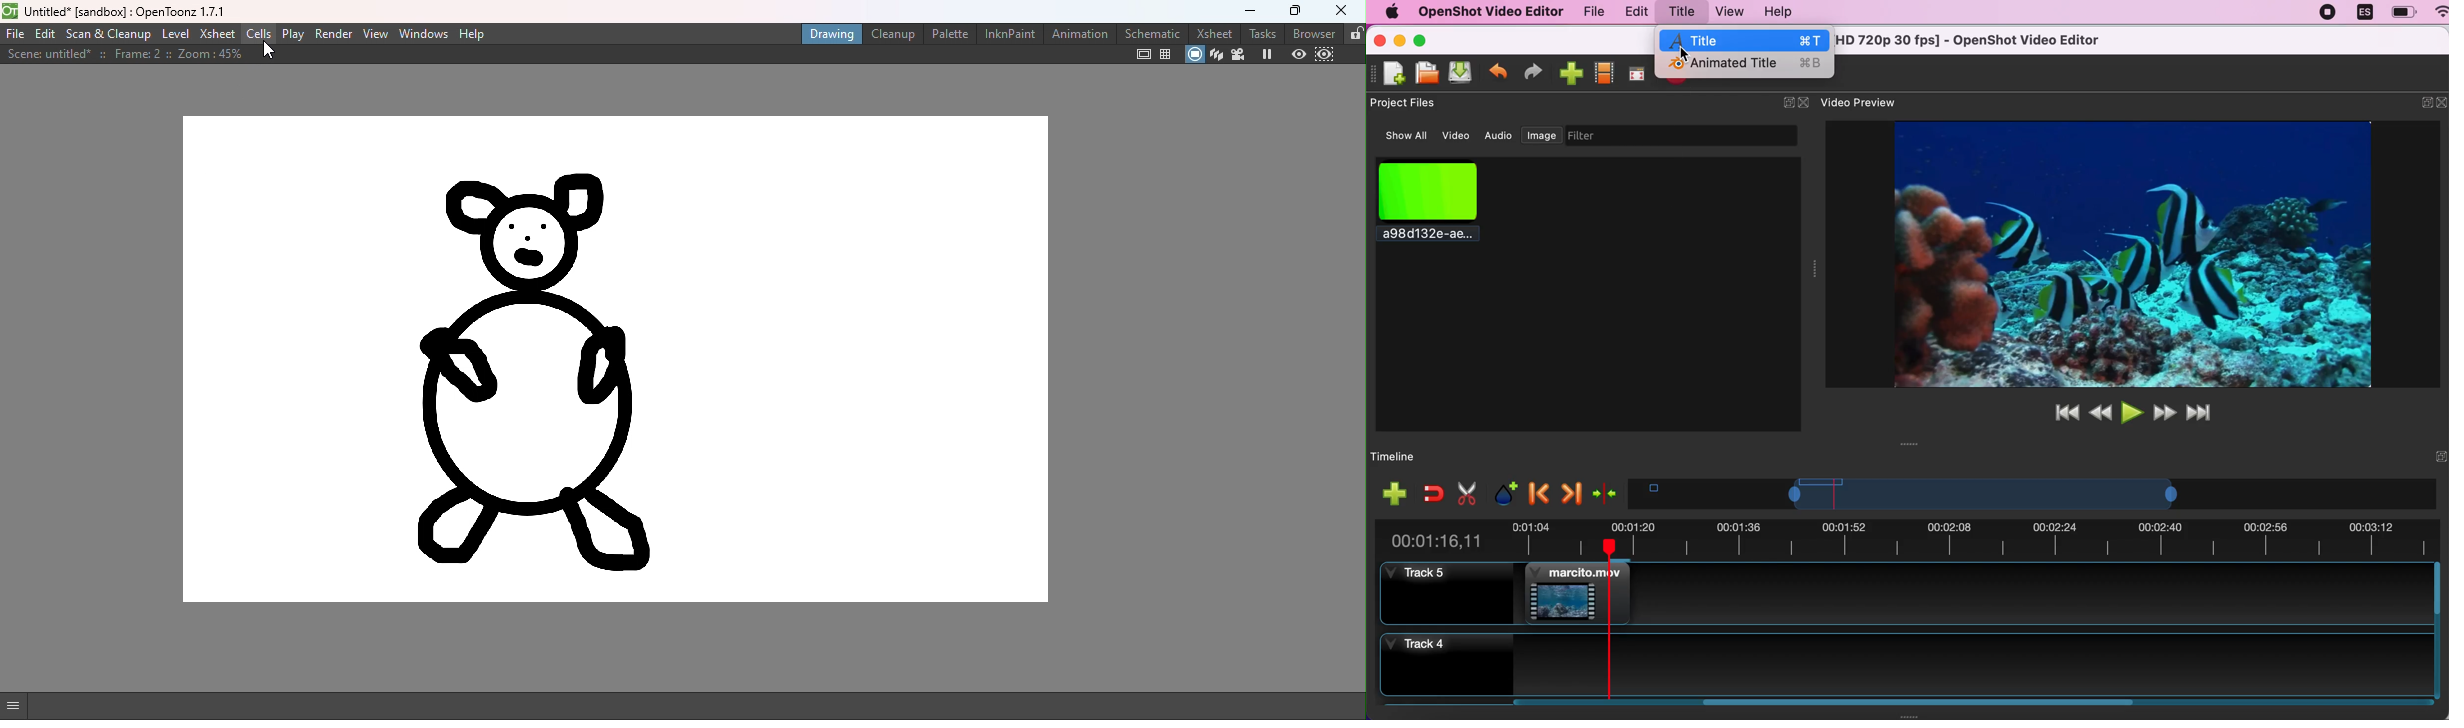  What do you see at coordinates (1390, 74) in the screenshot?
I see `new file` at bounding box center [1390, 74].